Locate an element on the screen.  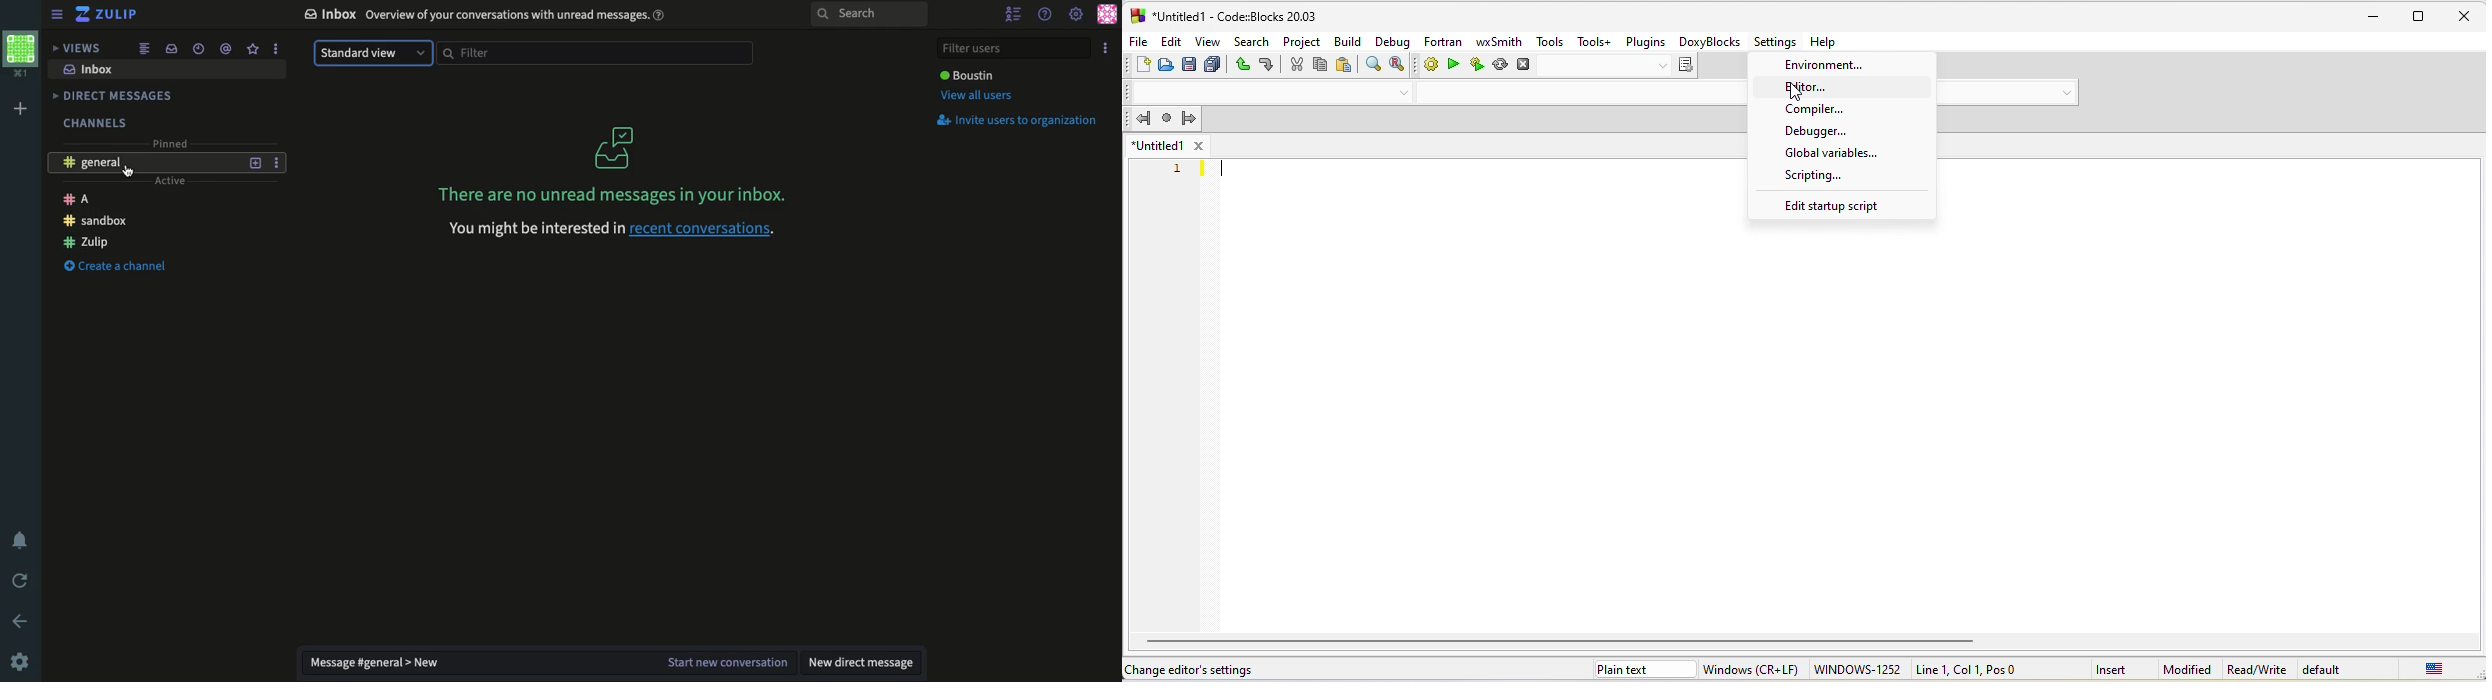
View all users is located at coordinates (978, 96).